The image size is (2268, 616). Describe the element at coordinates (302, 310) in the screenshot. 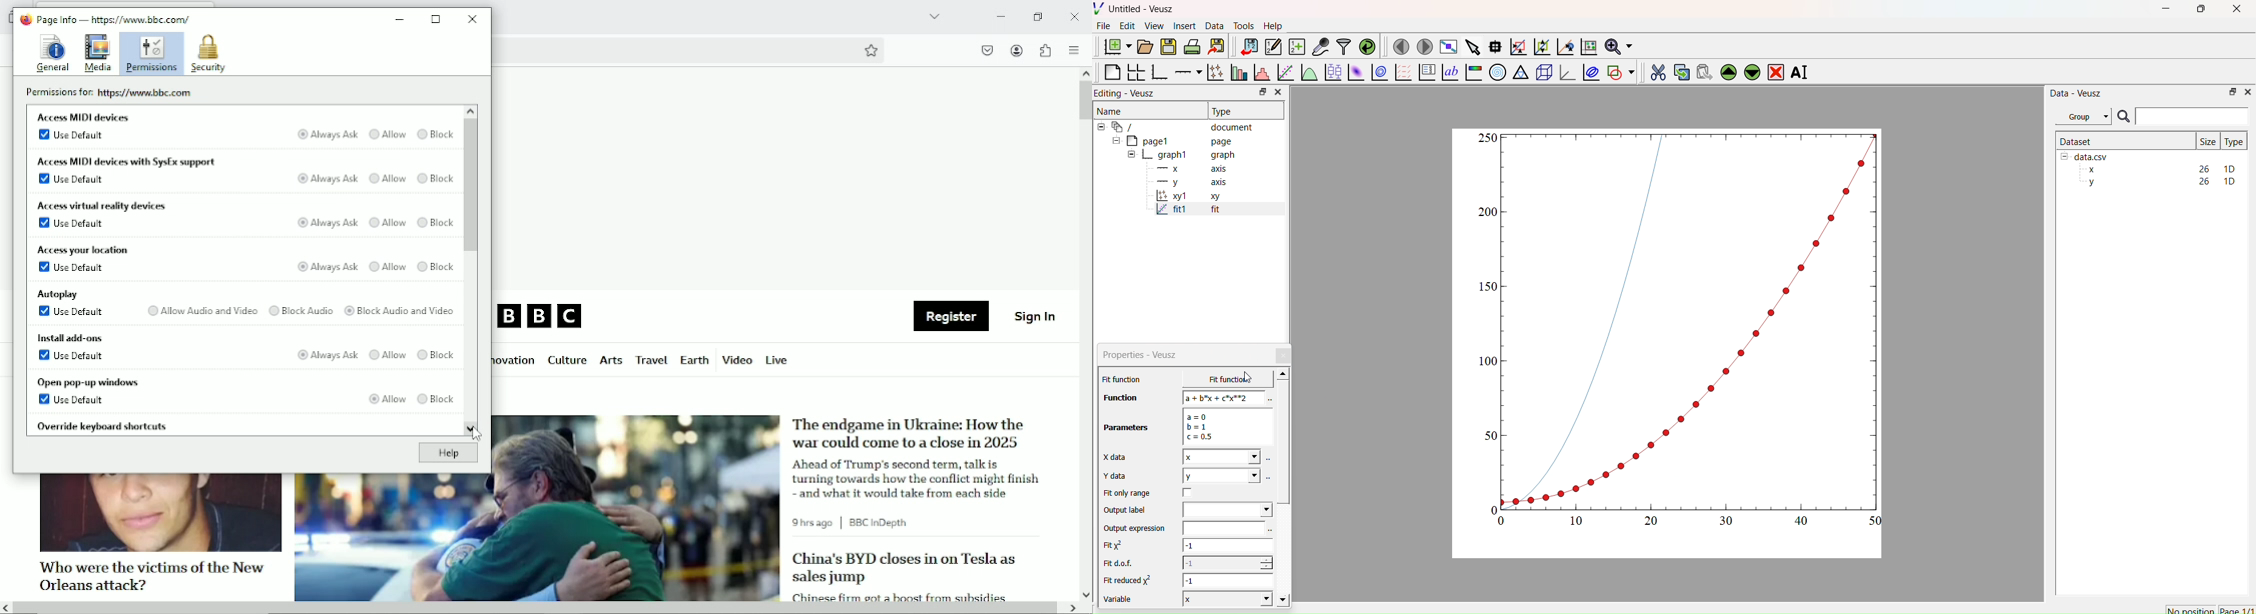

I see `Block audio` at that location.